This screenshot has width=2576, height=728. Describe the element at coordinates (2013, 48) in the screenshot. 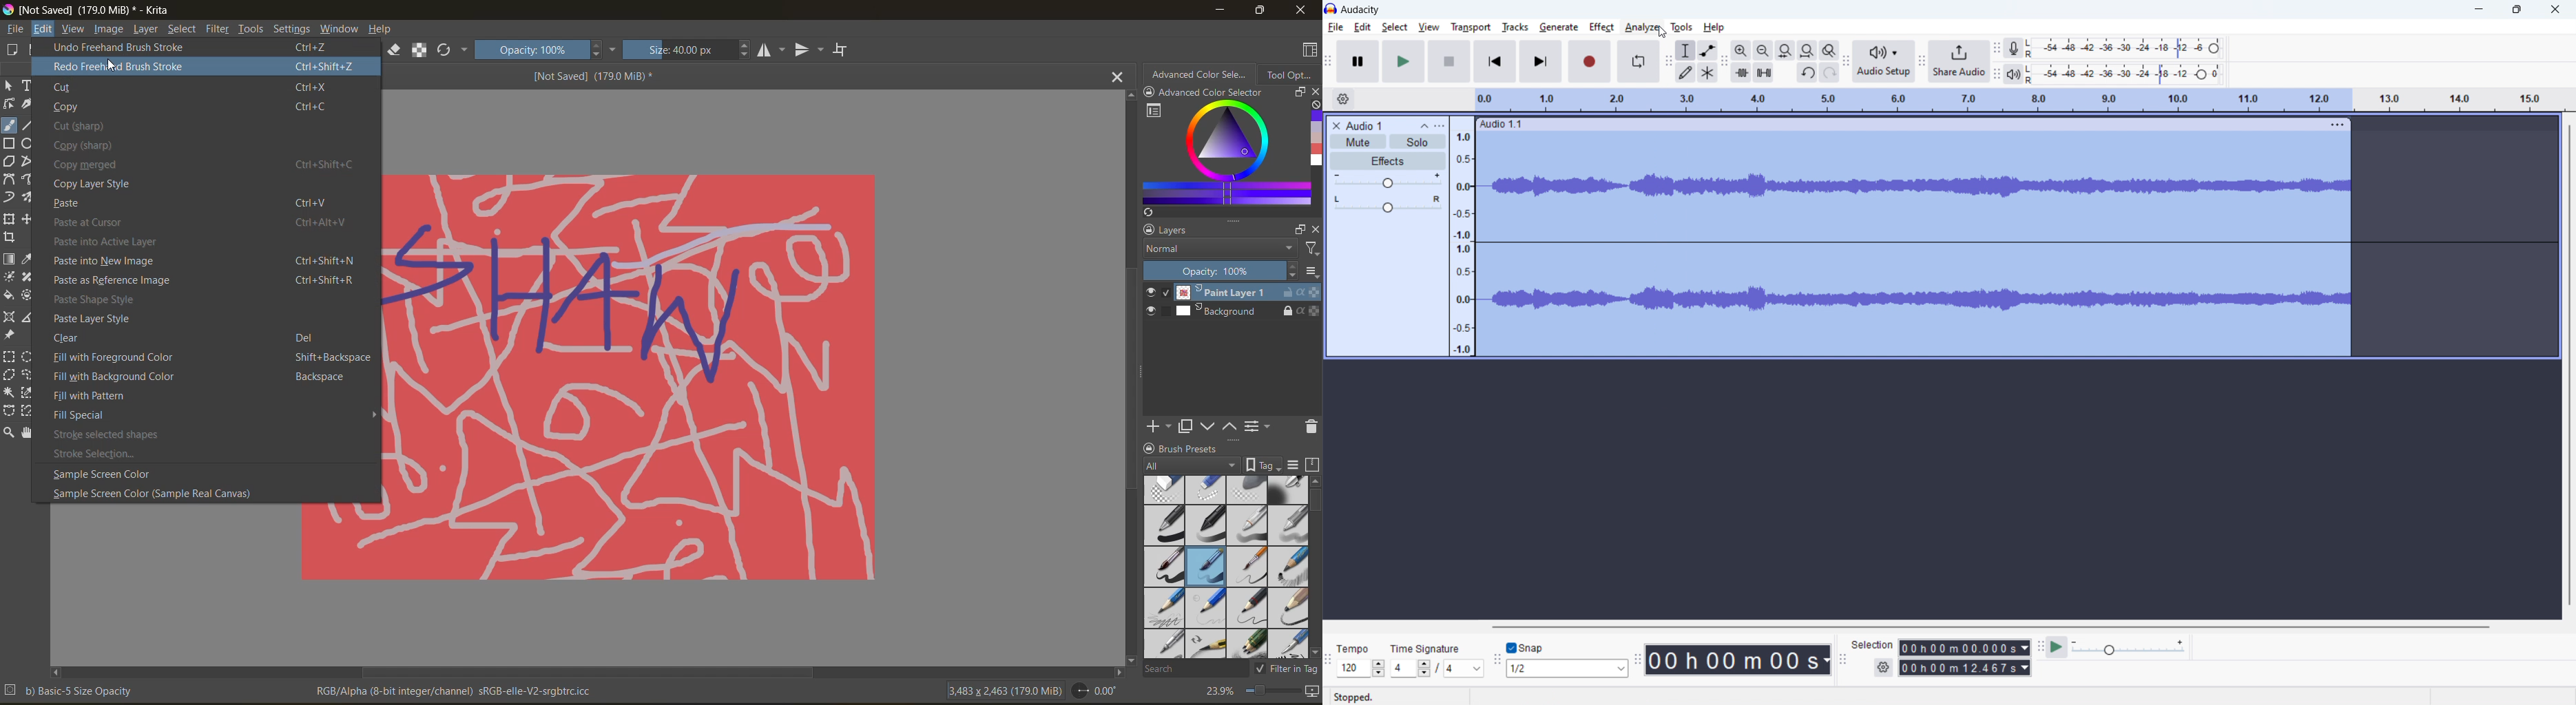

I see `recording meter` at that location.